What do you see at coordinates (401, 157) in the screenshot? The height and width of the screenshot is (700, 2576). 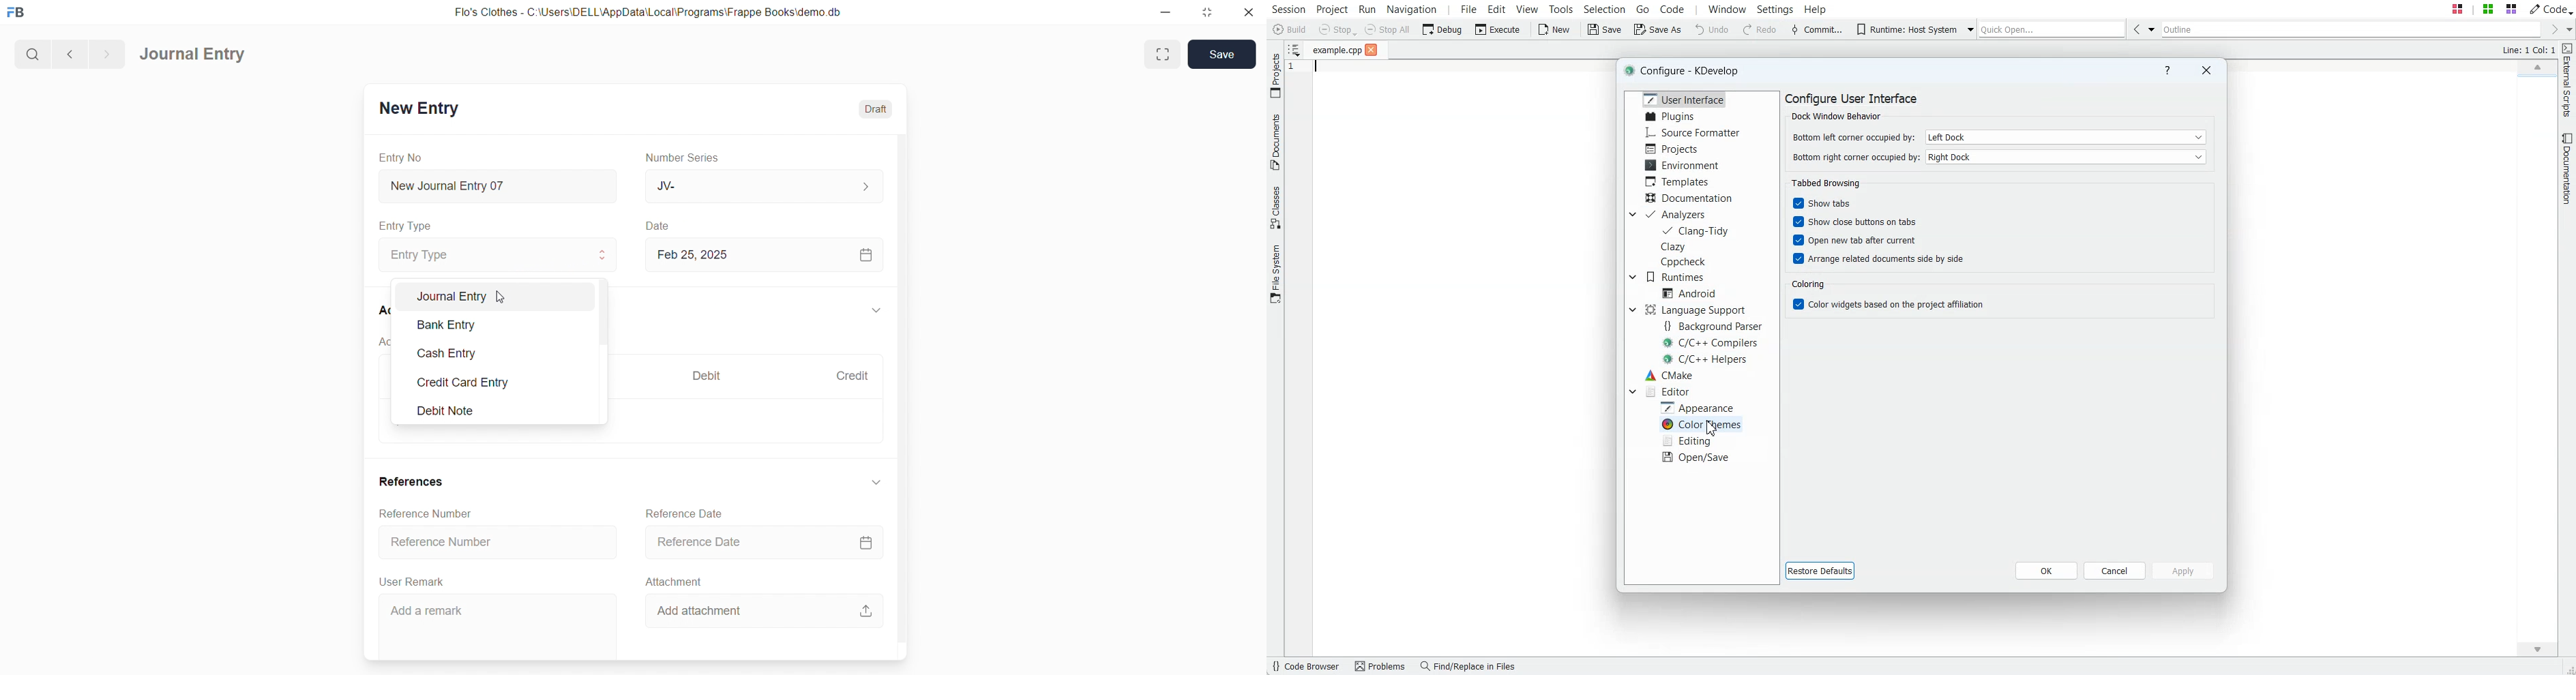 I see `Entry No` at bounding box center [401, 157].